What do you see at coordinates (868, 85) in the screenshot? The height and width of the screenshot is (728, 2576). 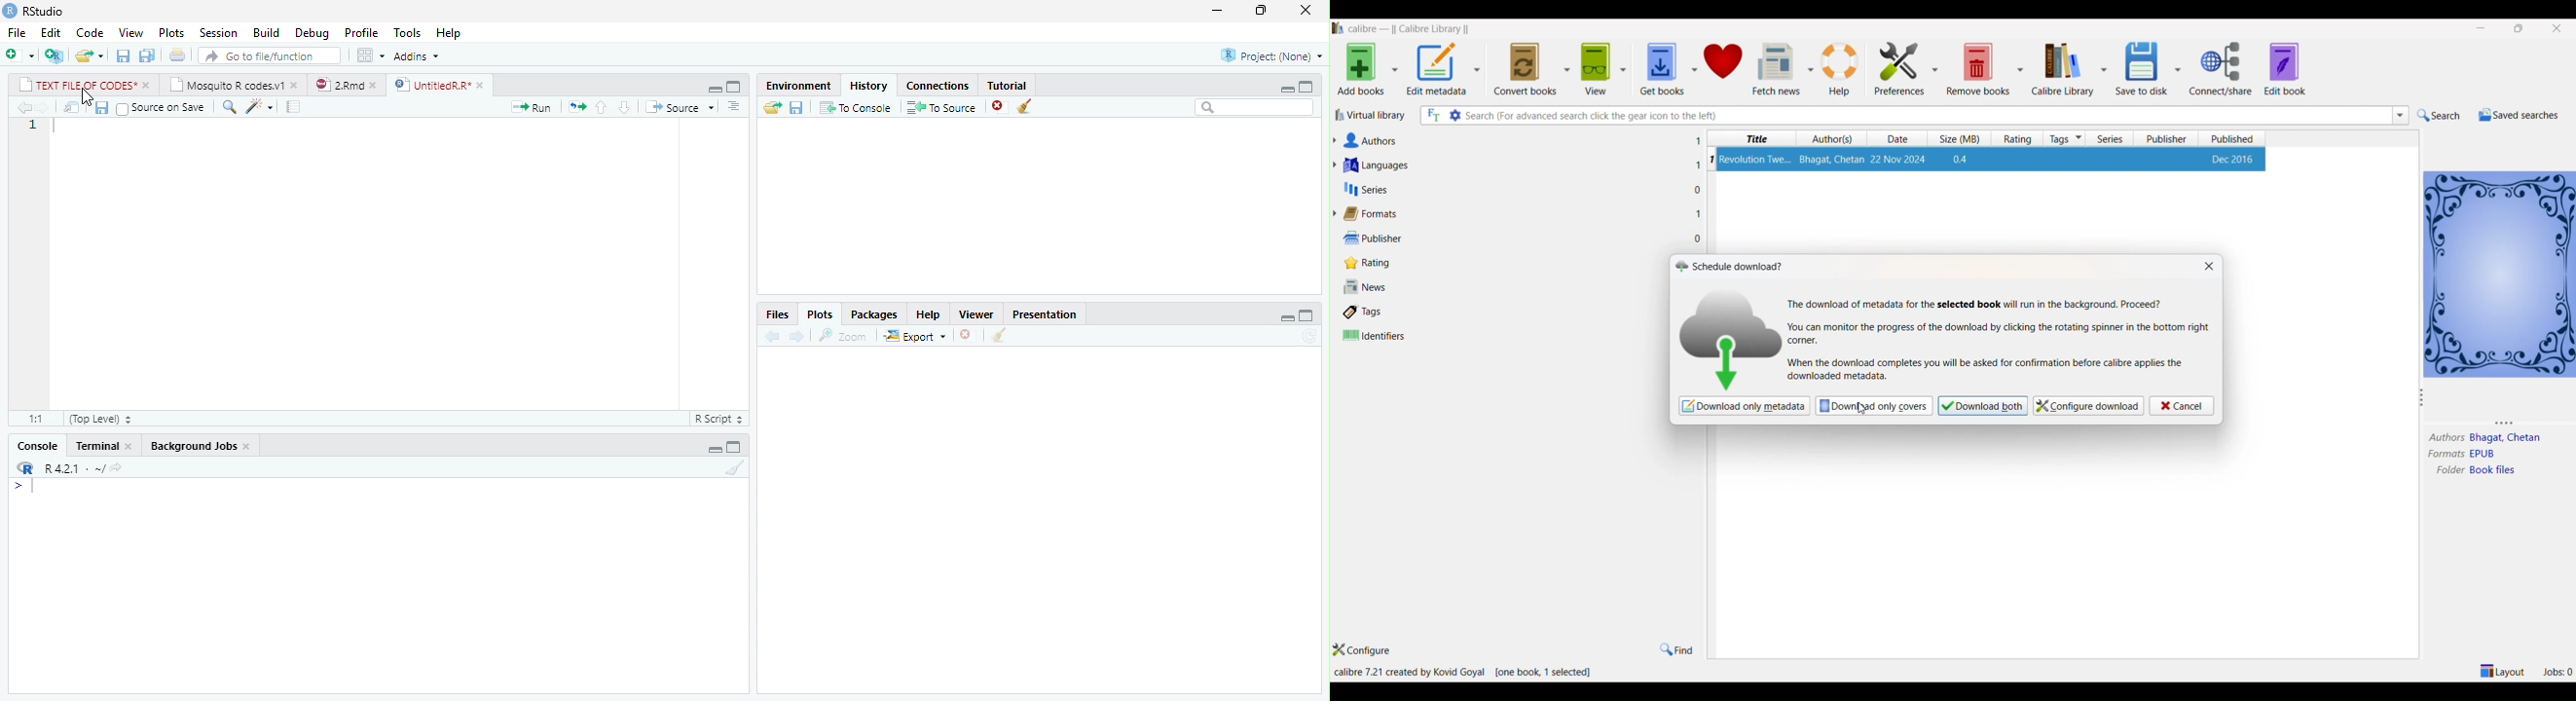 I see `History` at bounding box center [868, 85].